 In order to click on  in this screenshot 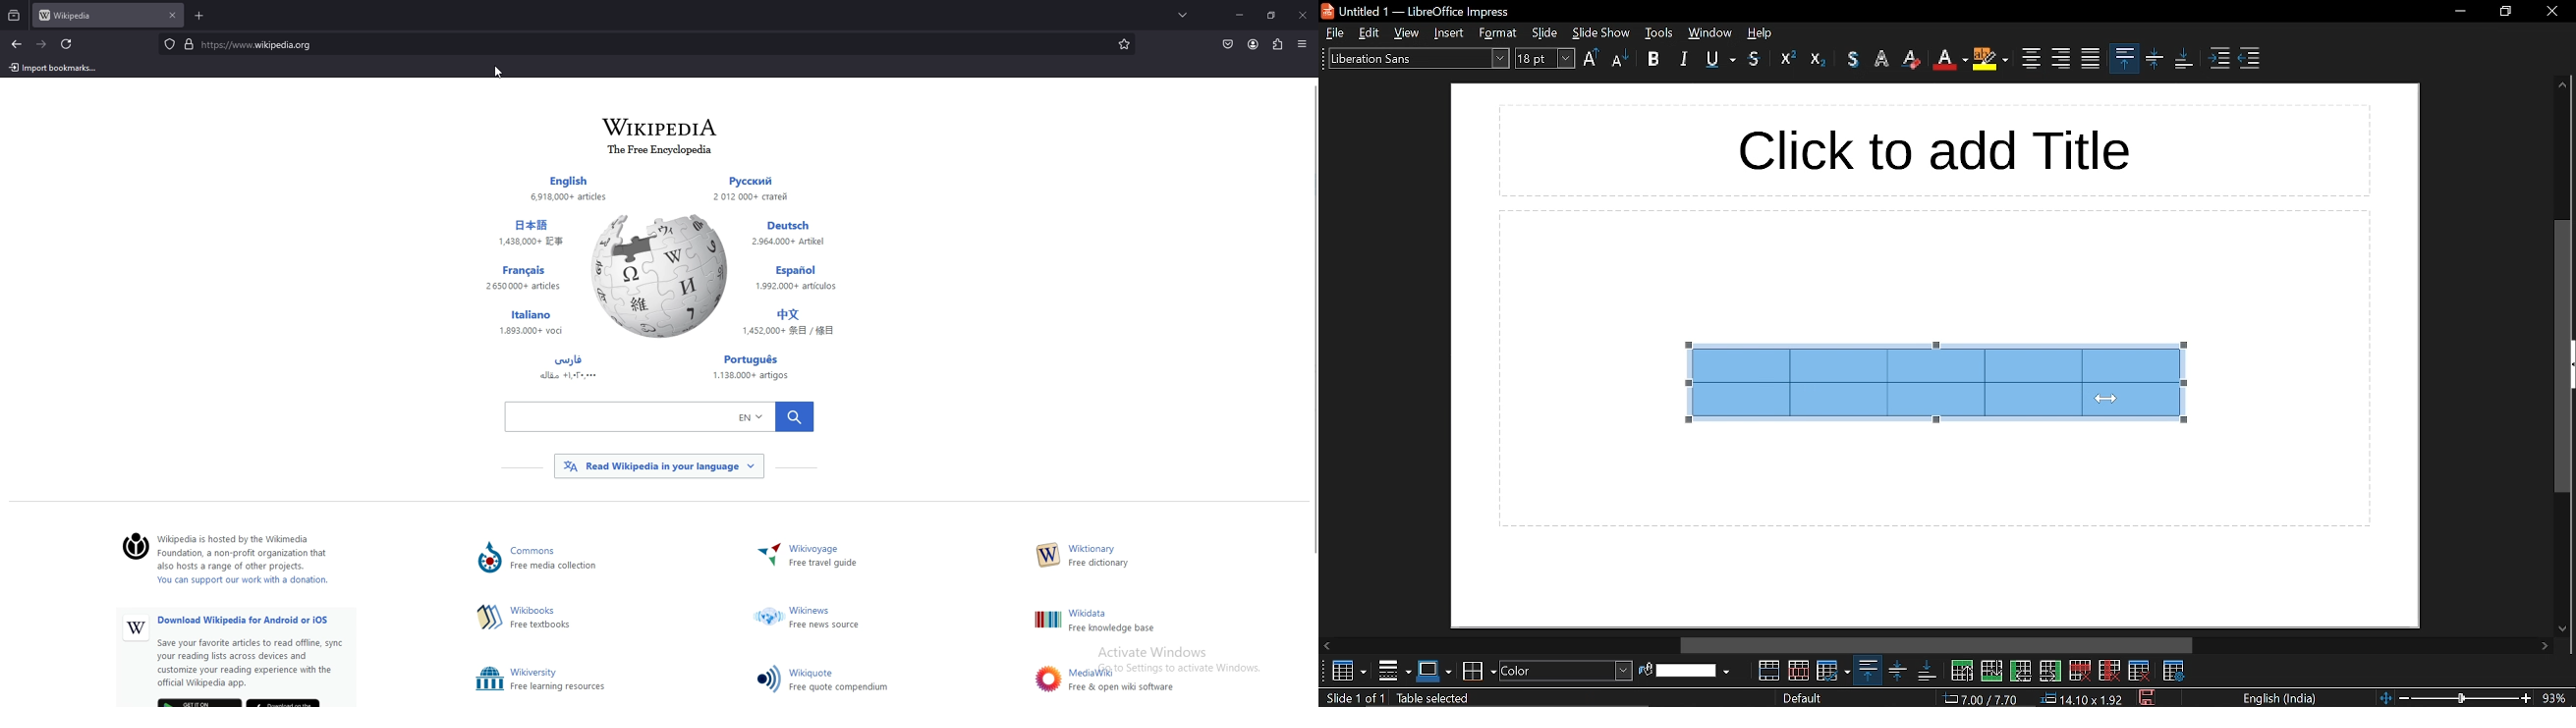, I will do `click(262, 653)`.